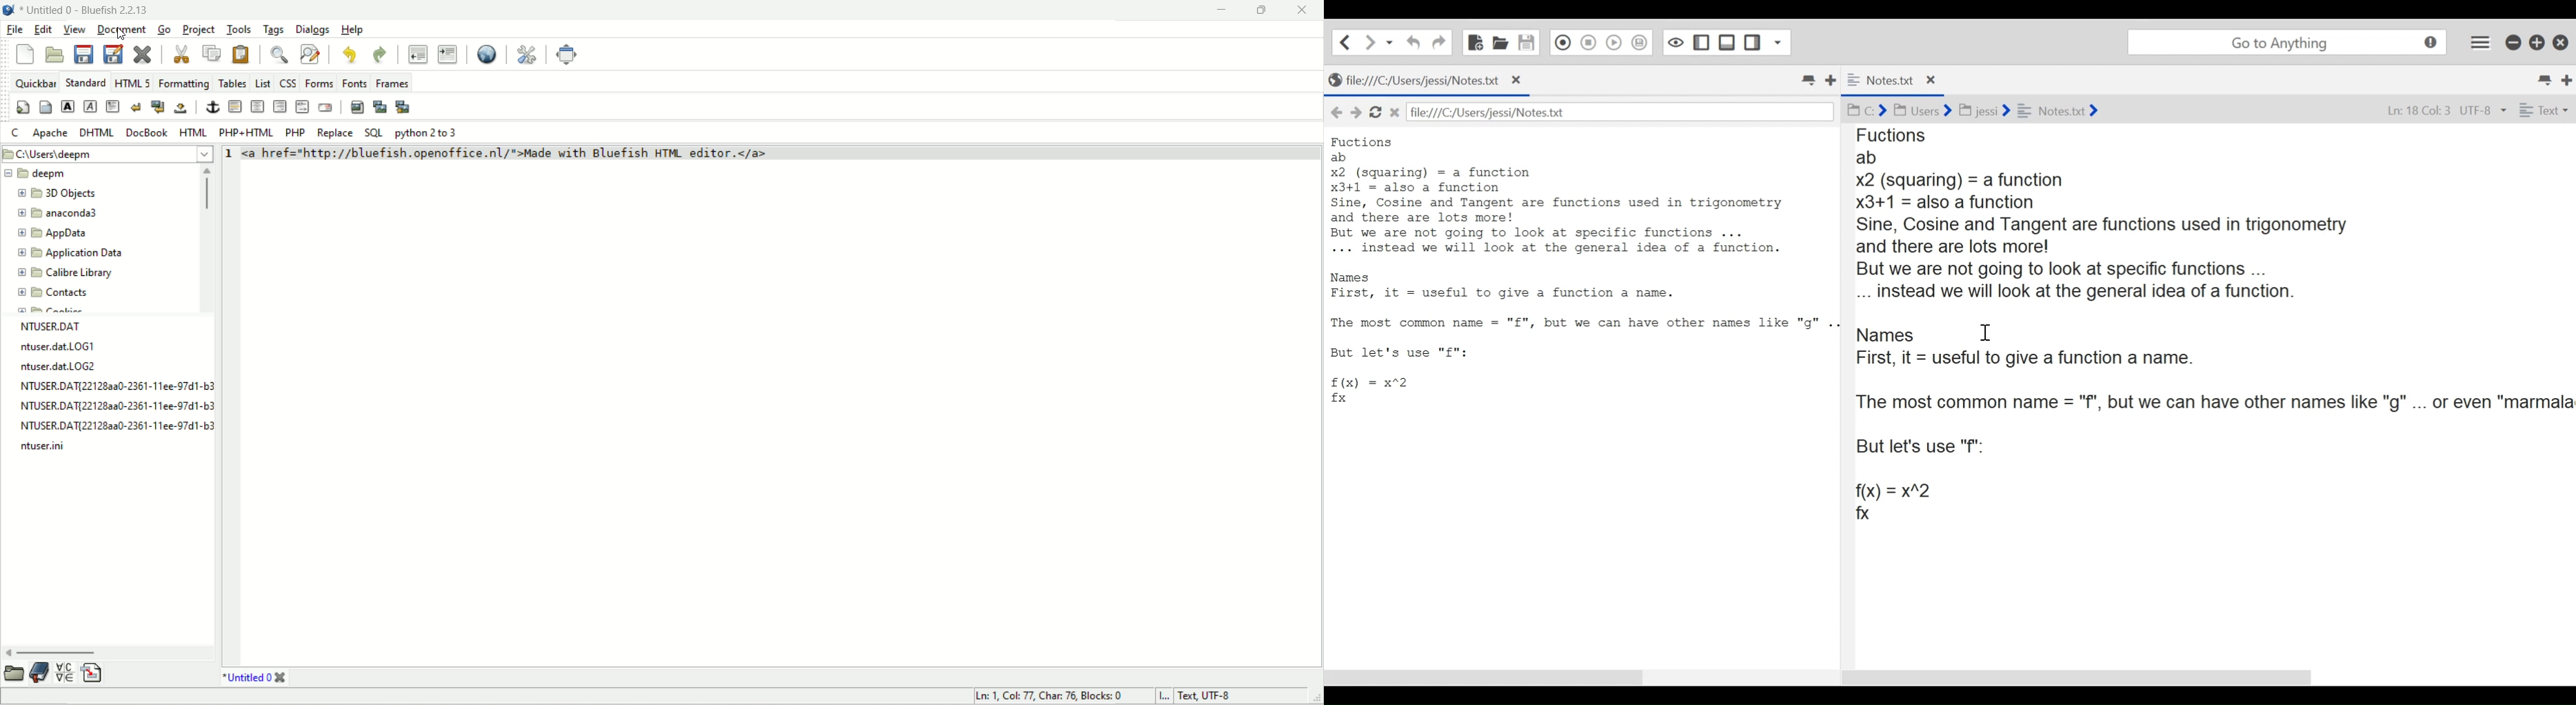 This screenshot has width=2576, height=728. What do you see at coordinates (1216, 697) in the screenshot?
I see `text, UTF-8` at bounding box center [1216, 697].